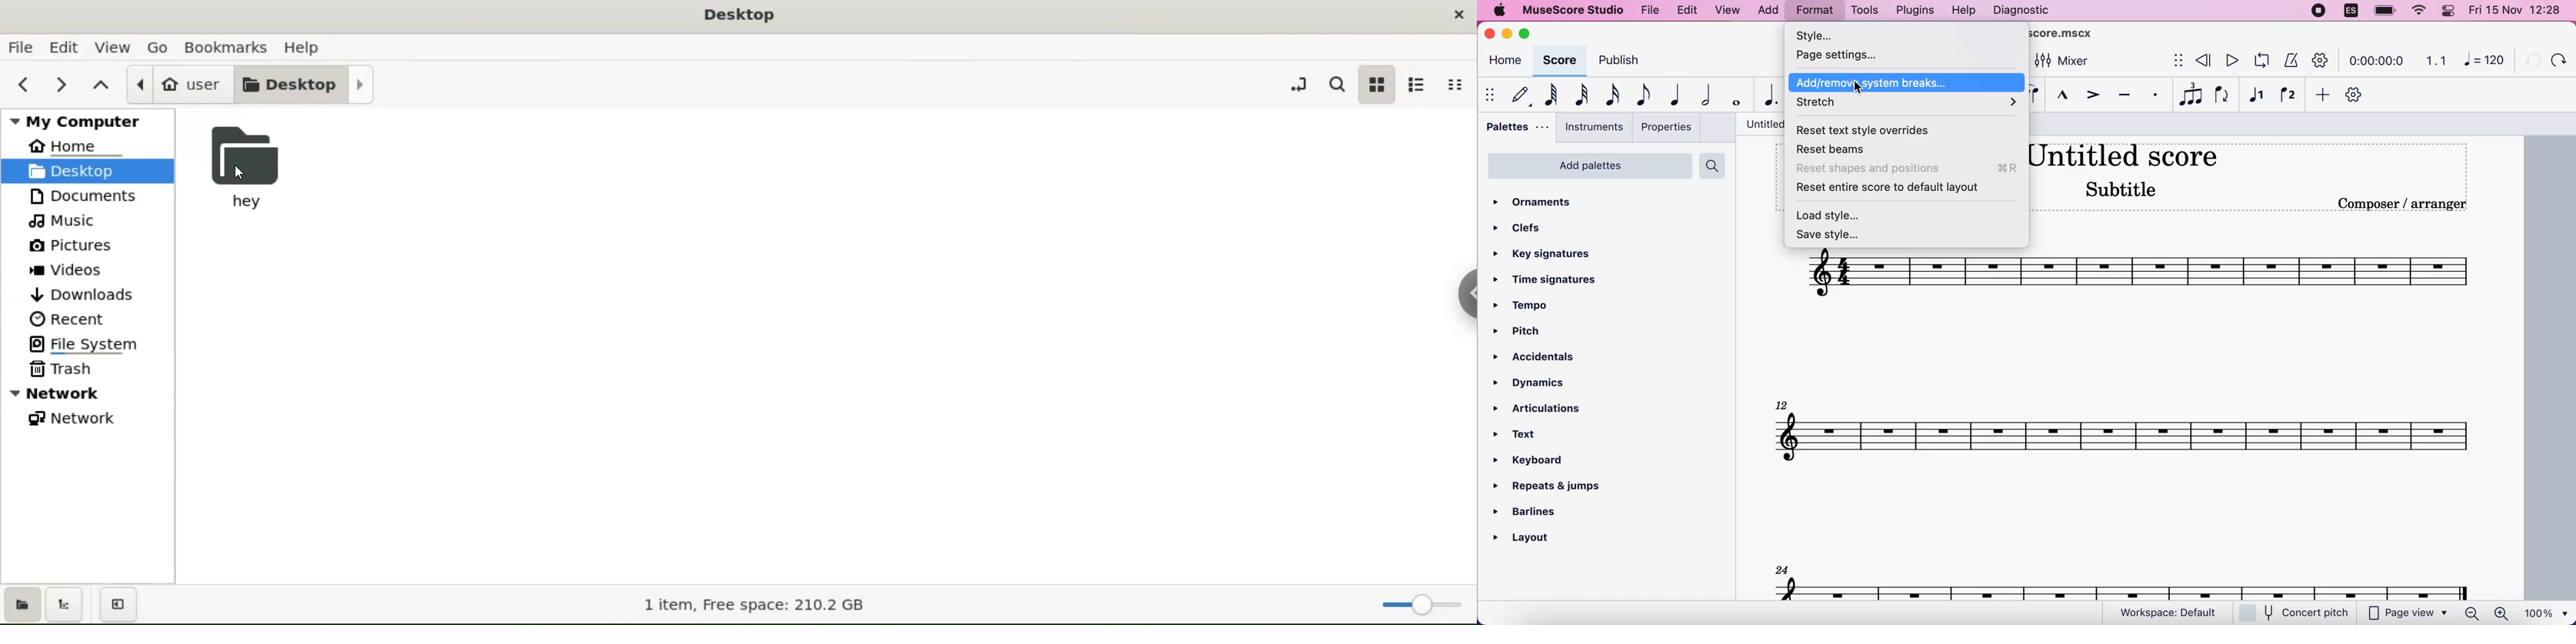 The width and height of the screenshot is (2576, 644). What do you see at coordinates (1860, 88) in the screenshot?
I see `cursor` at bounding box center [1860, 88].